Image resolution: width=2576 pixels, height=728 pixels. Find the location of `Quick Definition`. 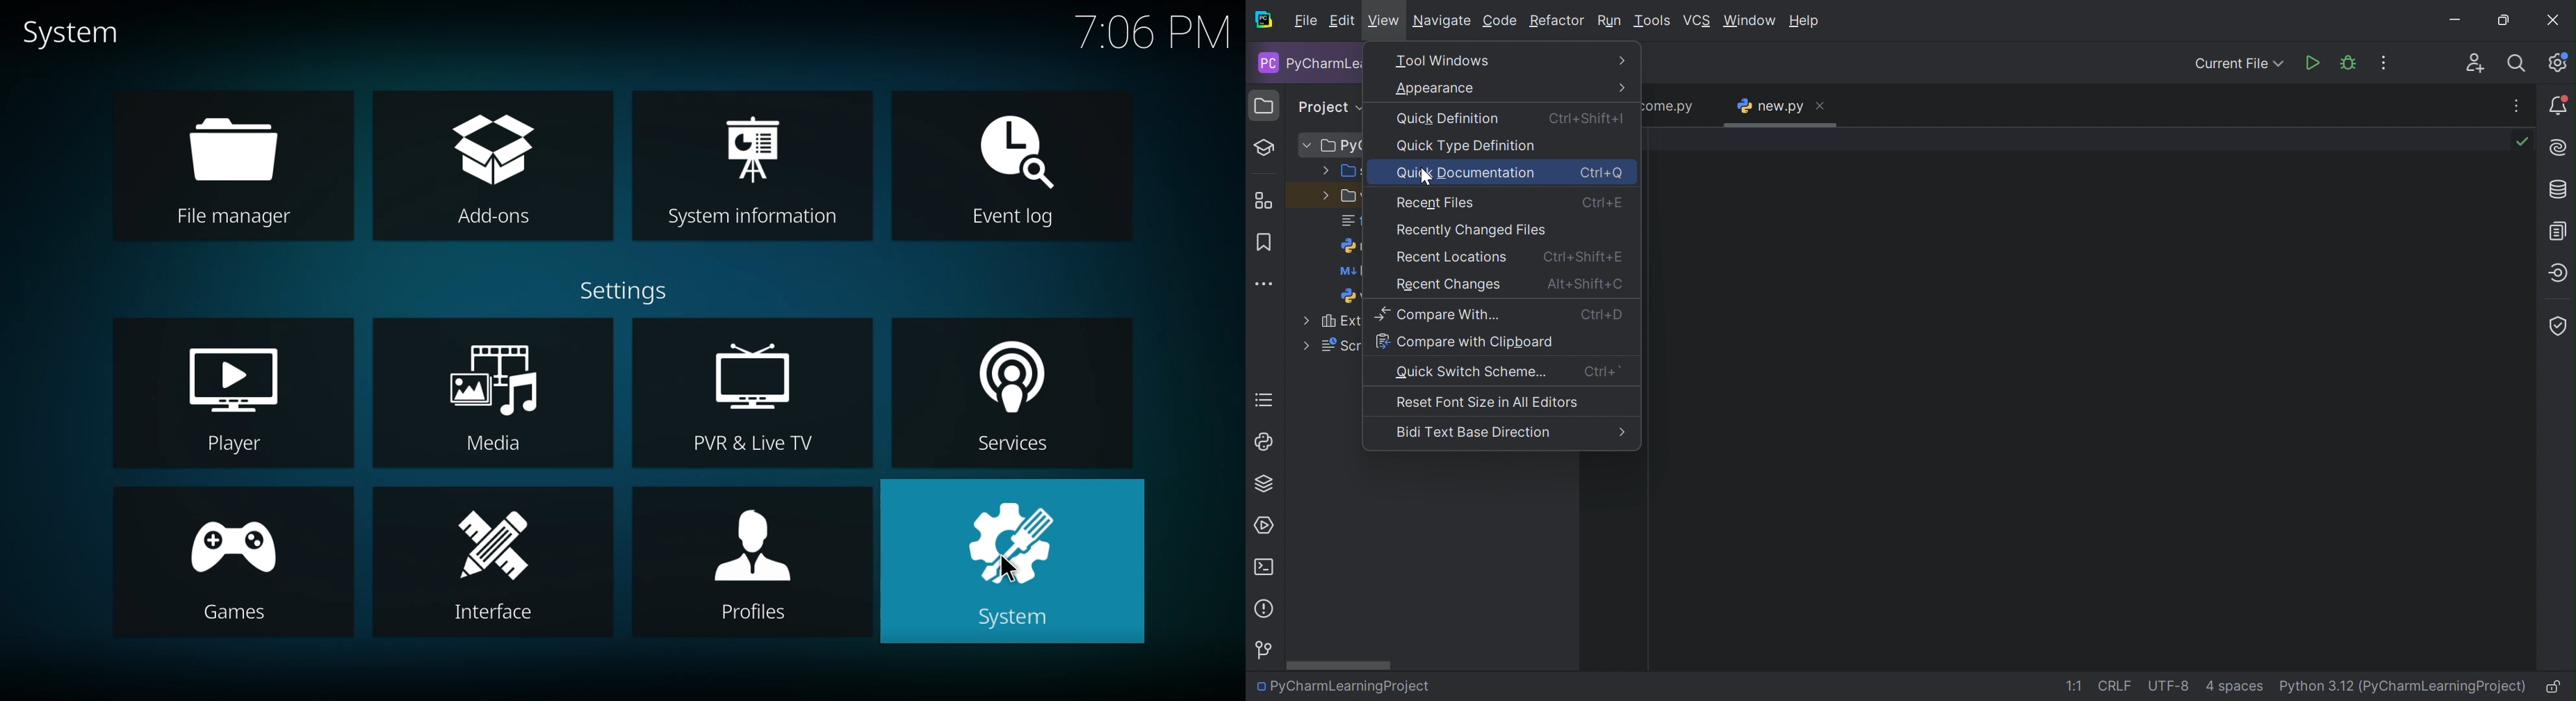

Quick Definition is located at coordinates (1447, 117).